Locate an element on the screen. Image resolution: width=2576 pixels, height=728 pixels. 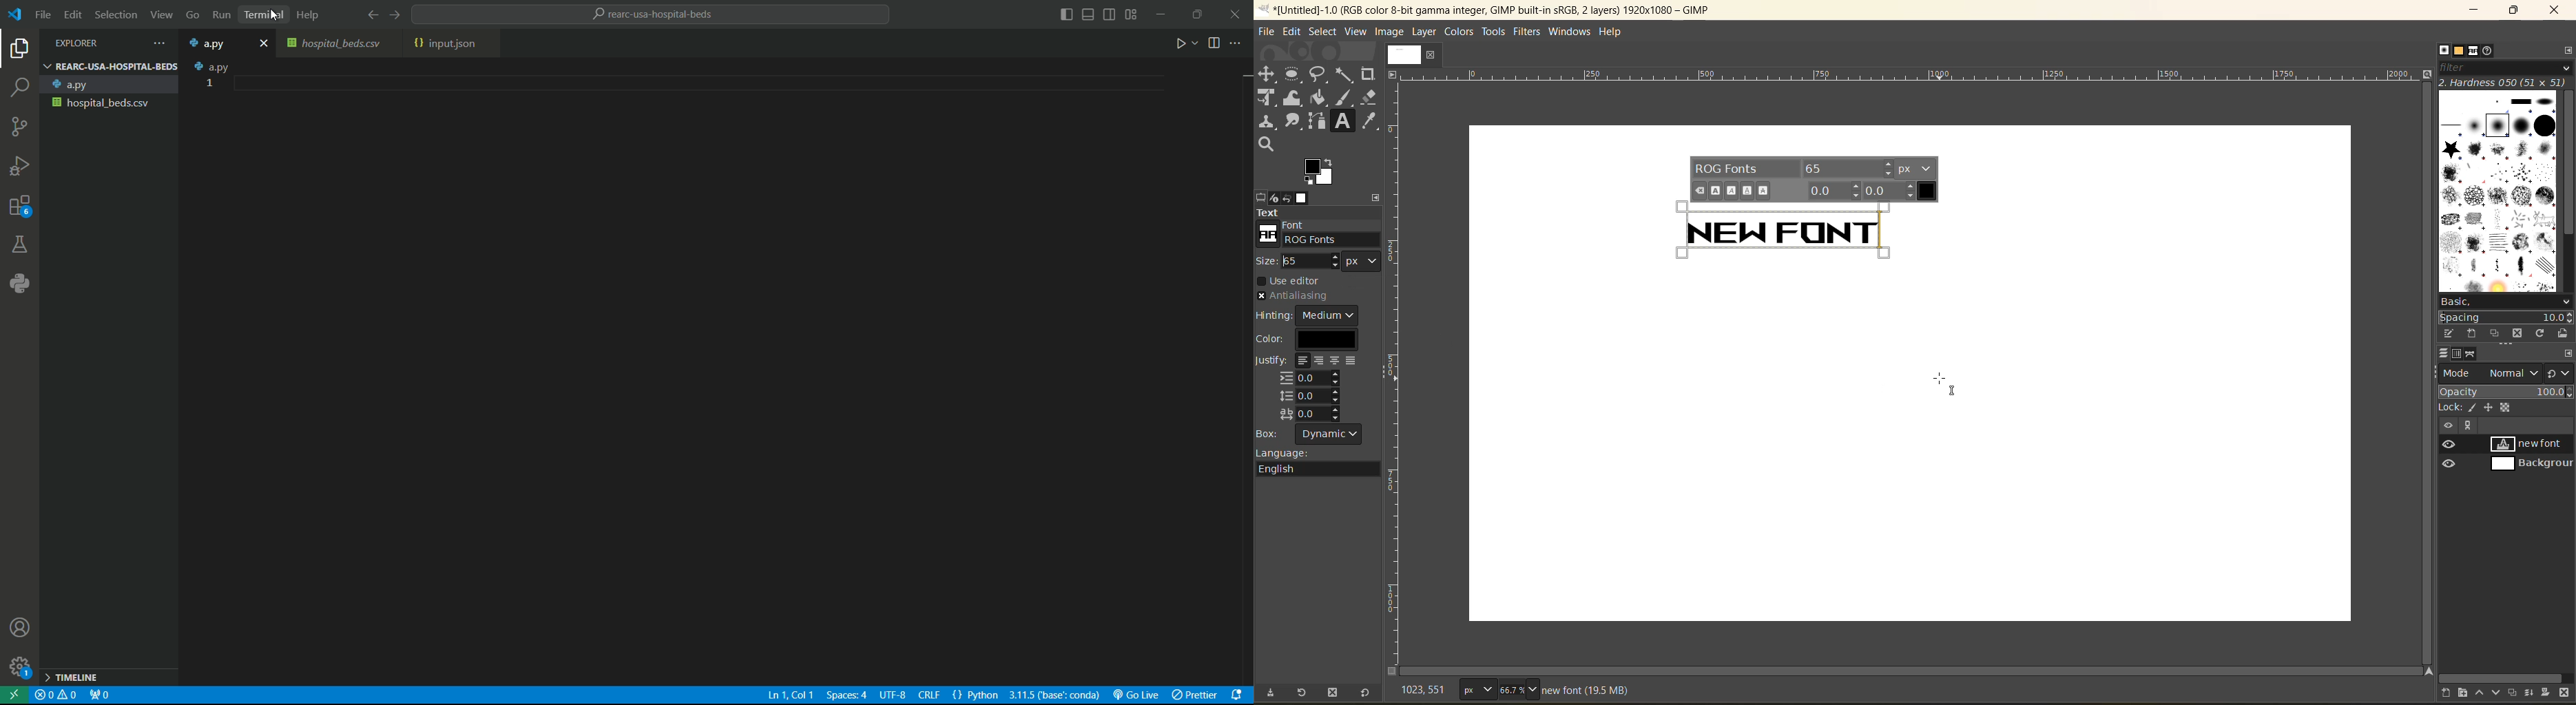
anitaliasing is located at coordinates (1305, 295).